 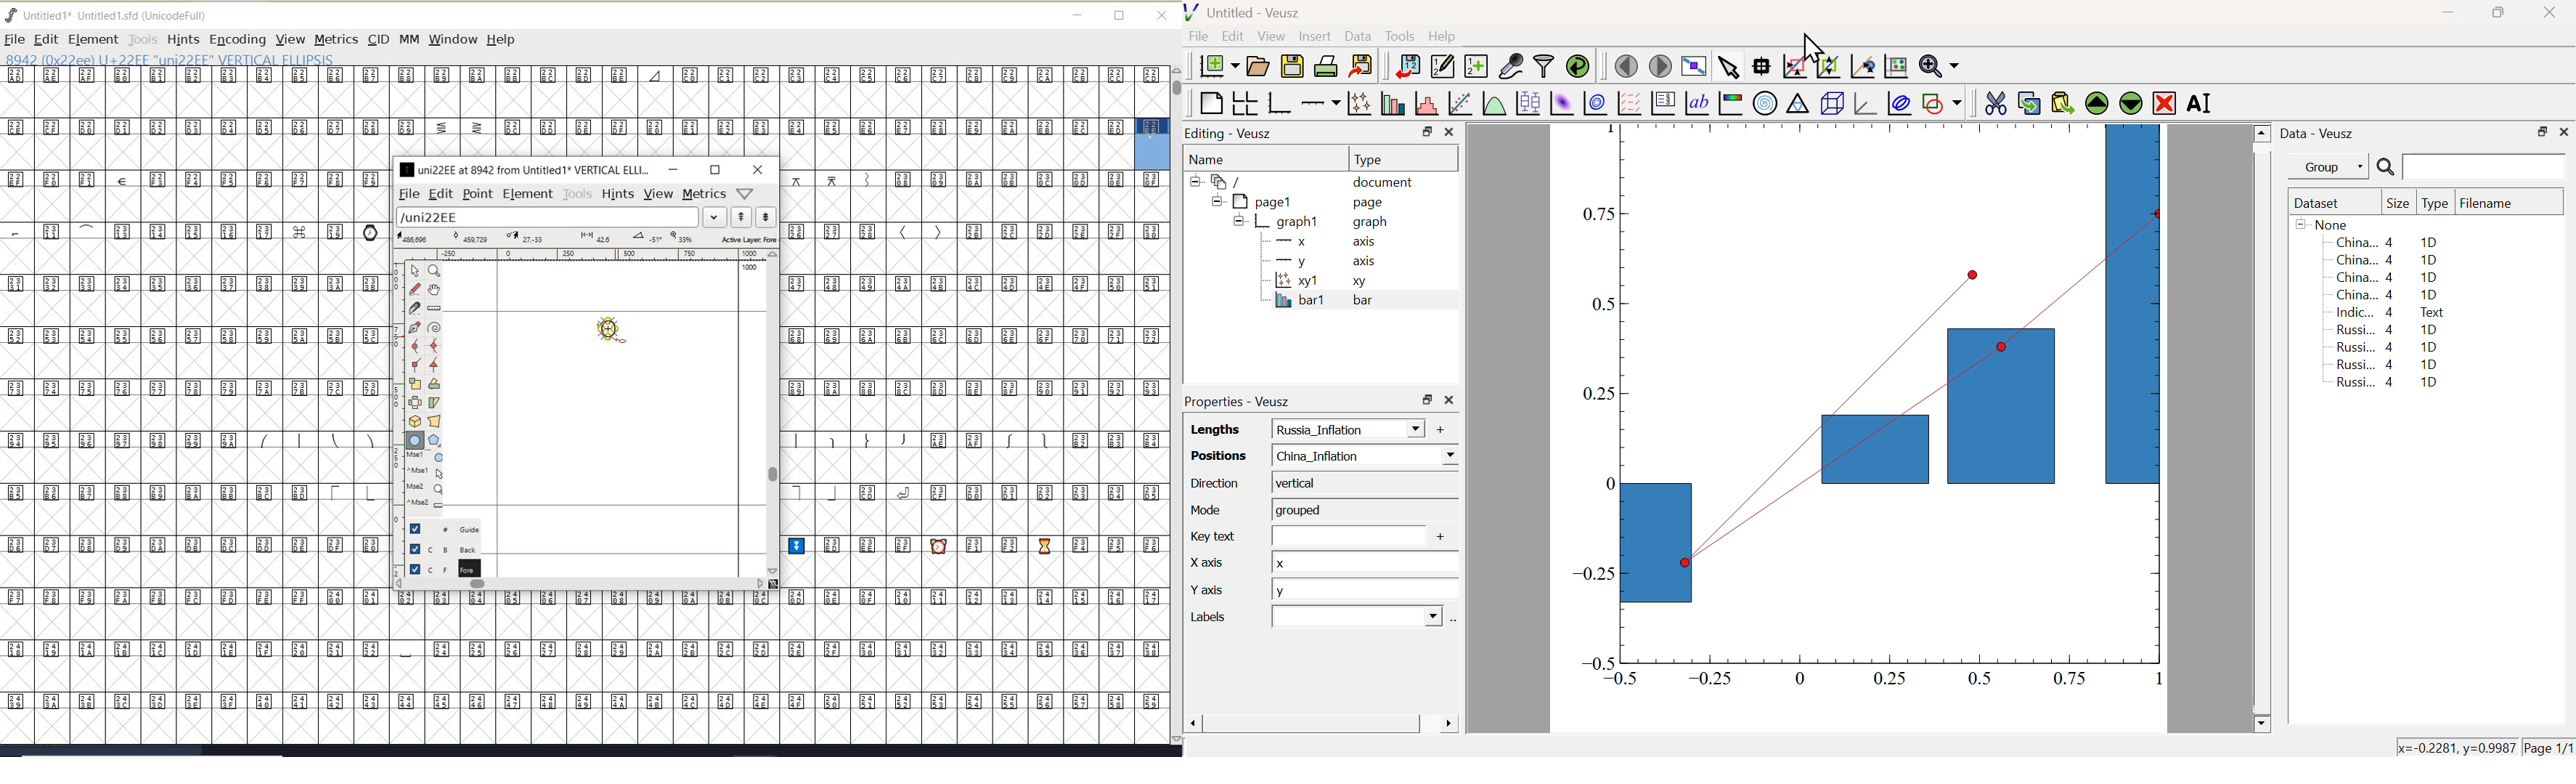 I want to click on measure distance, angle between points, so click(x=435, y=307).